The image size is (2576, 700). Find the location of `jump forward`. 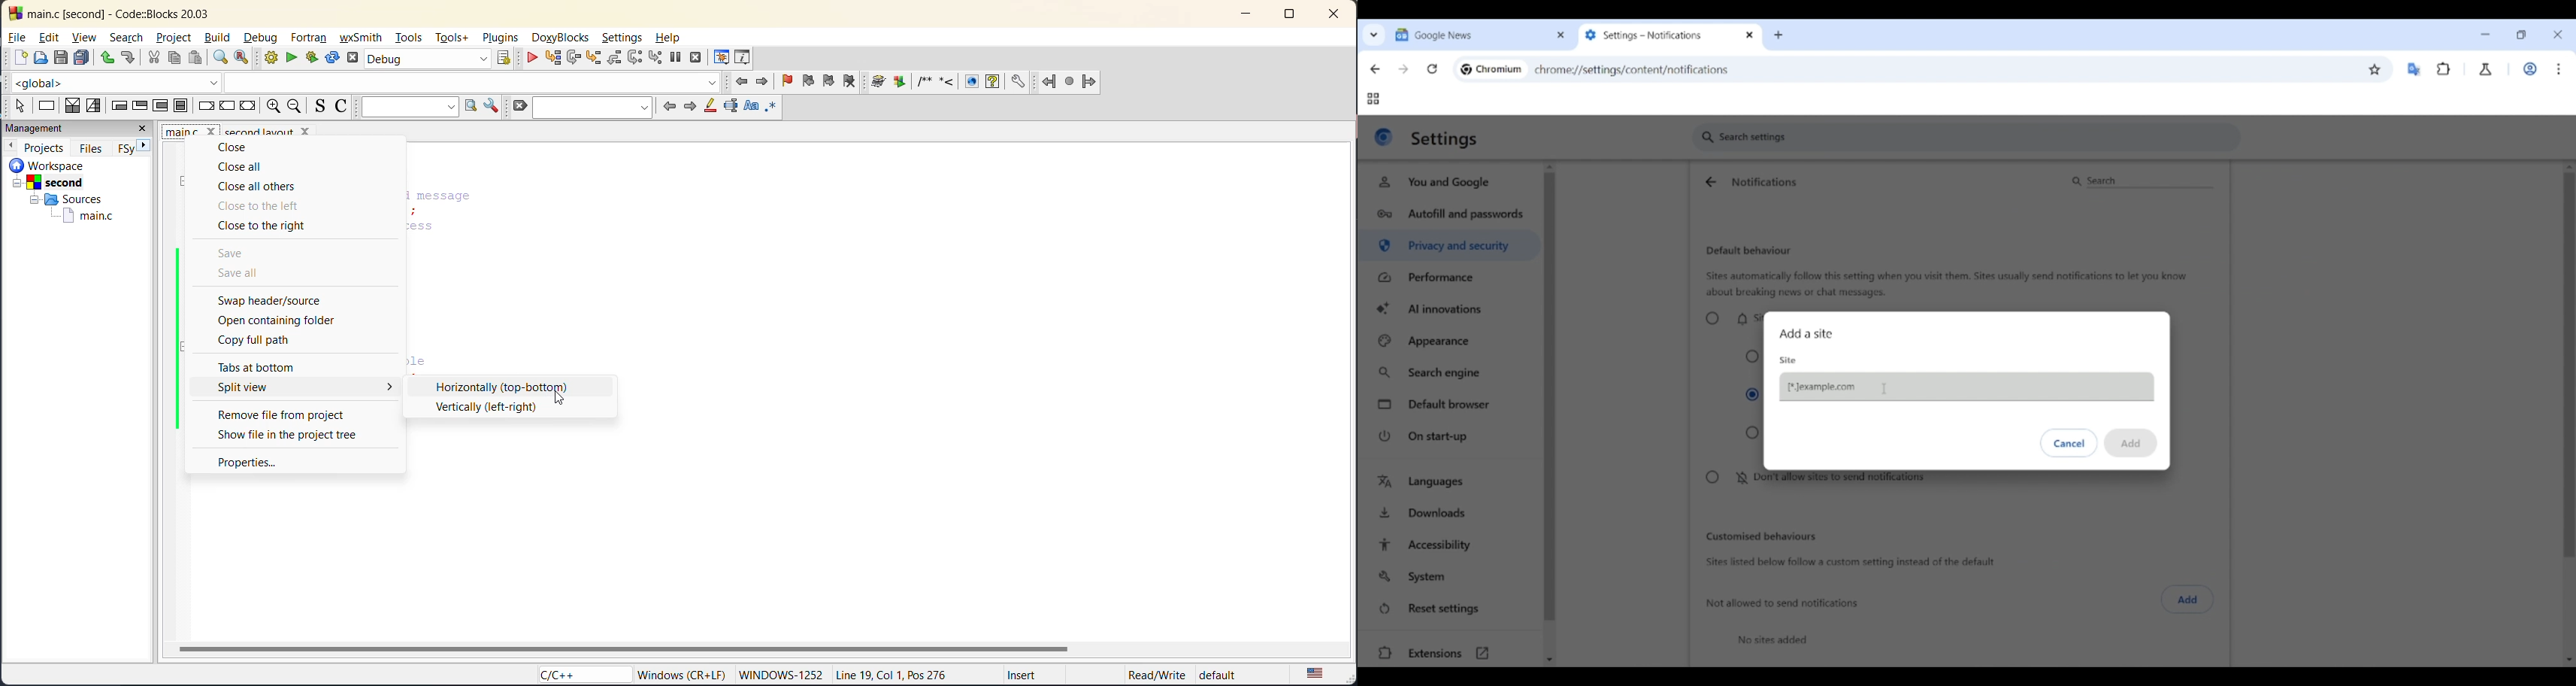

jump forward is located at coordinates (1091, 82).